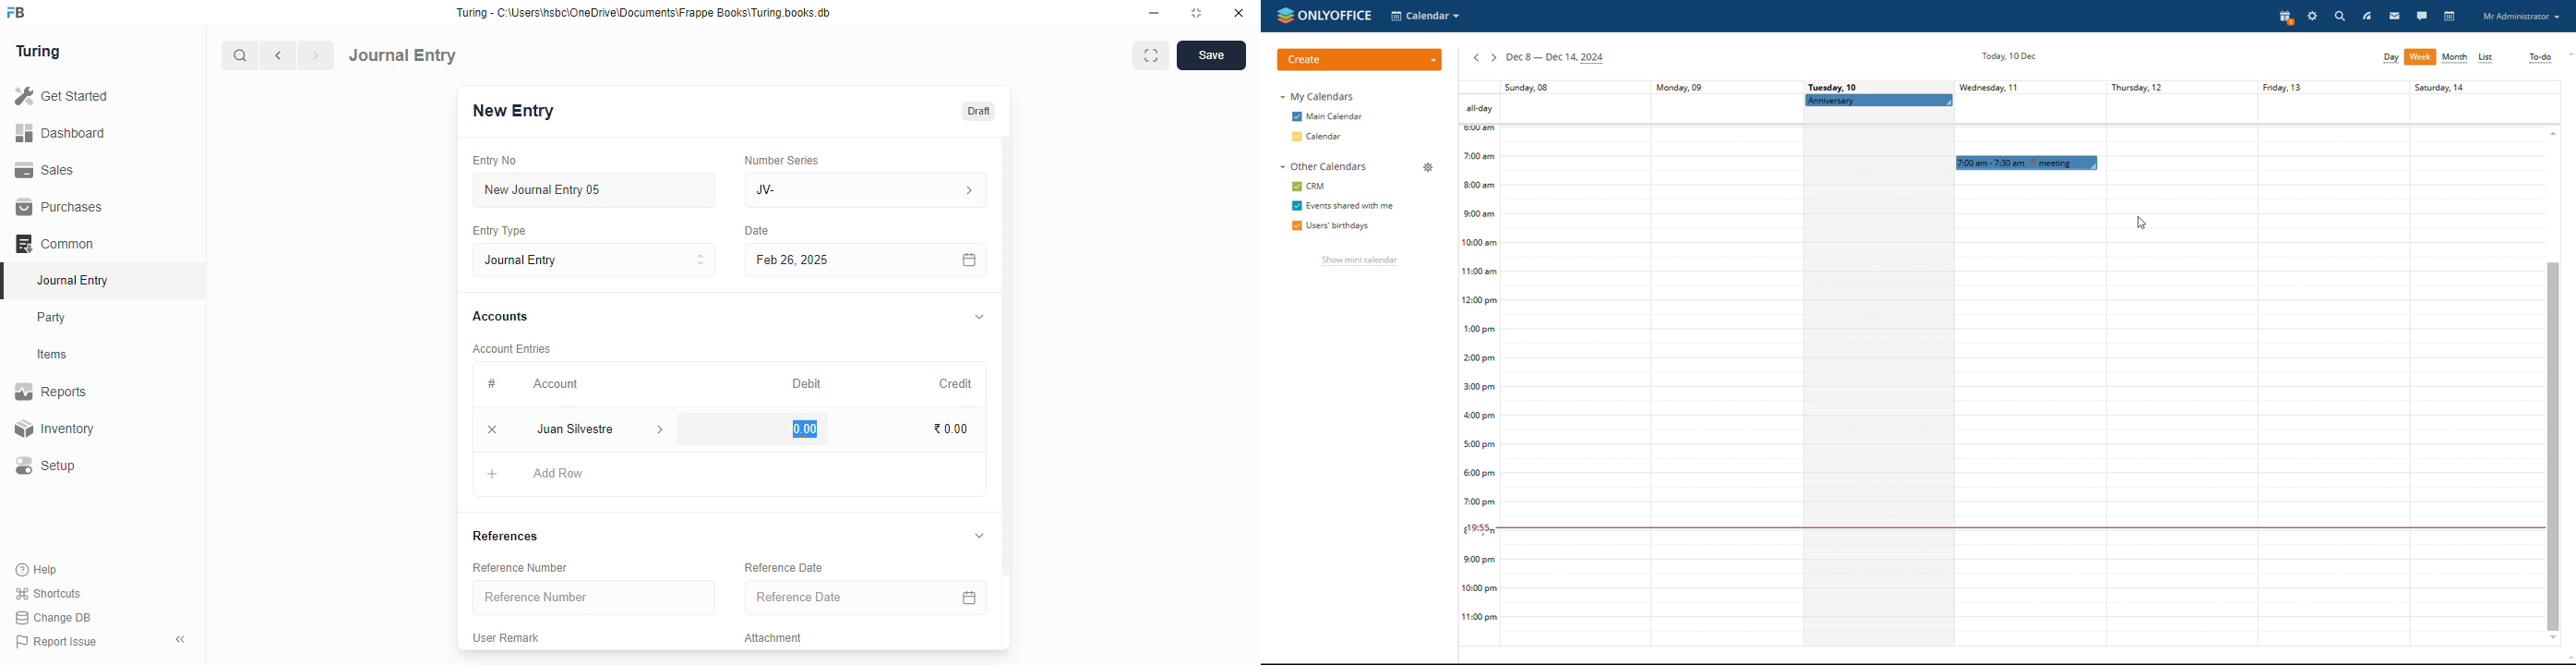 The image size is (2576, 672). What do you see at coordinates (2451, 16) in the screenshot?
I see `calendar` at bounding box center [2451, 16].